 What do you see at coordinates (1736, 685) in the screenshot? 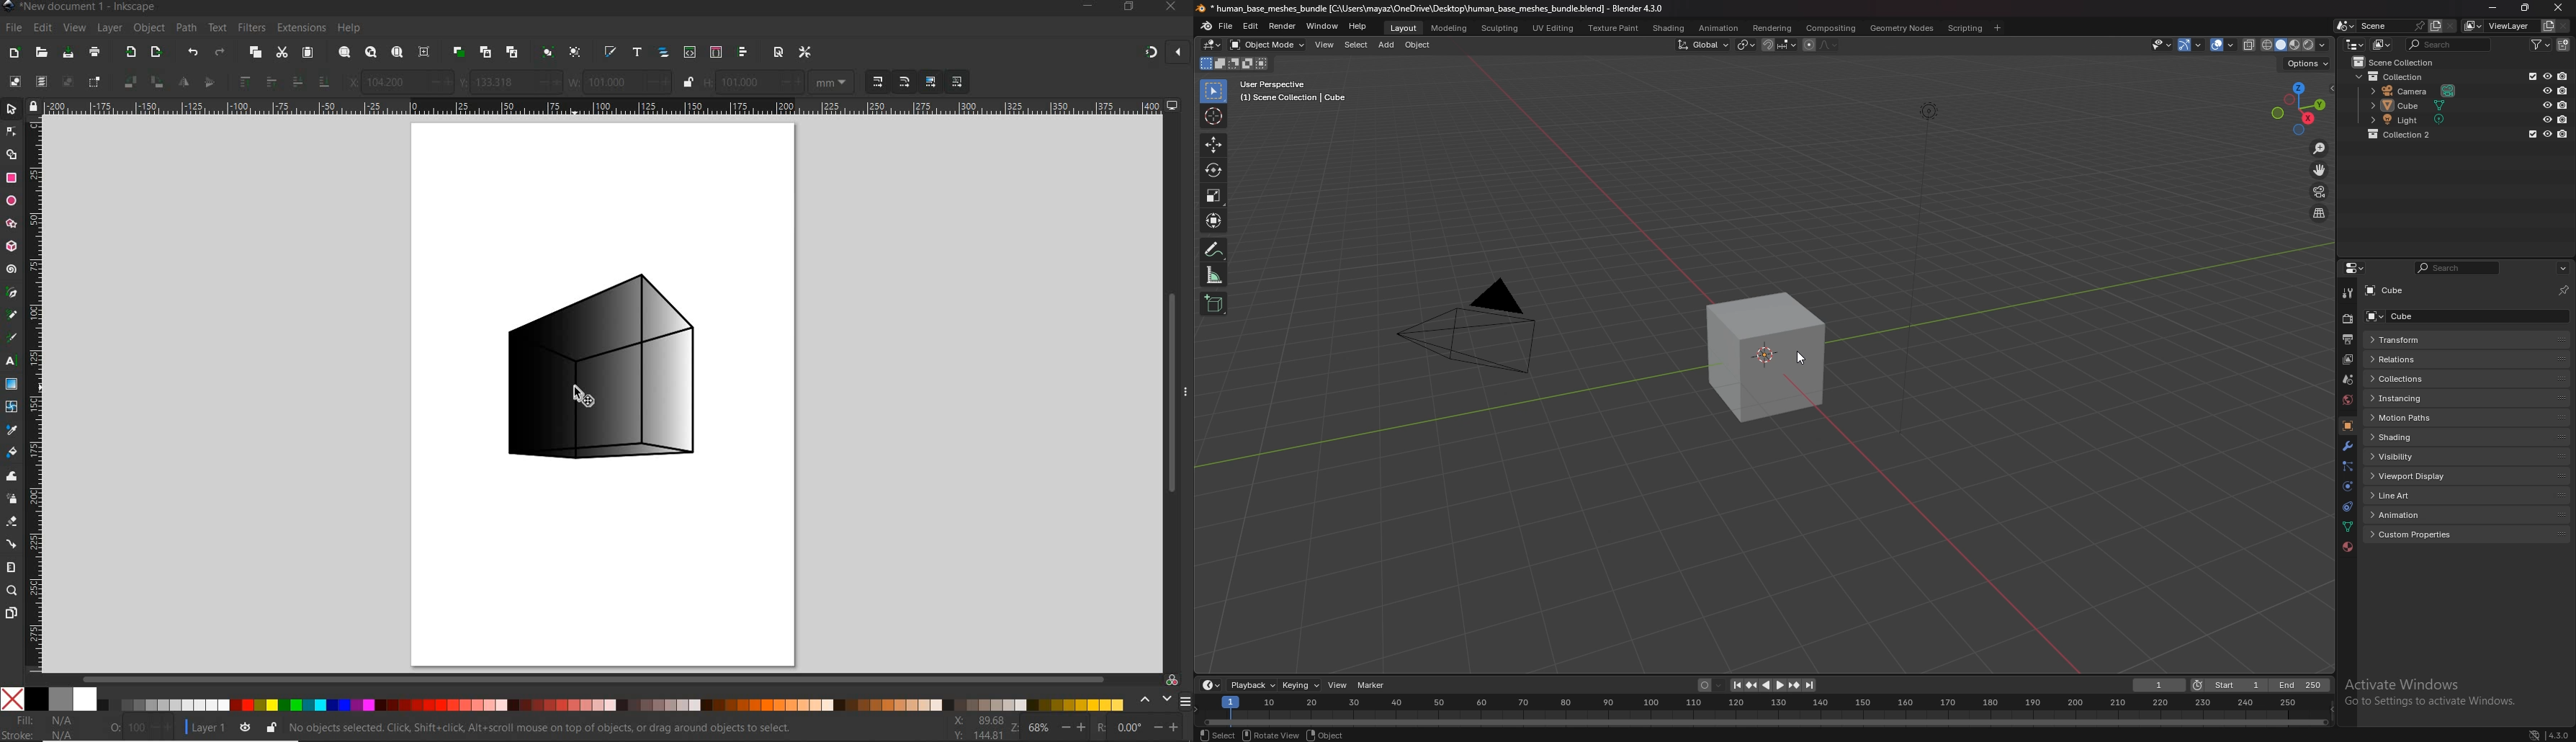
I see `jump to endpoint` at bounding box center [1736, 685].